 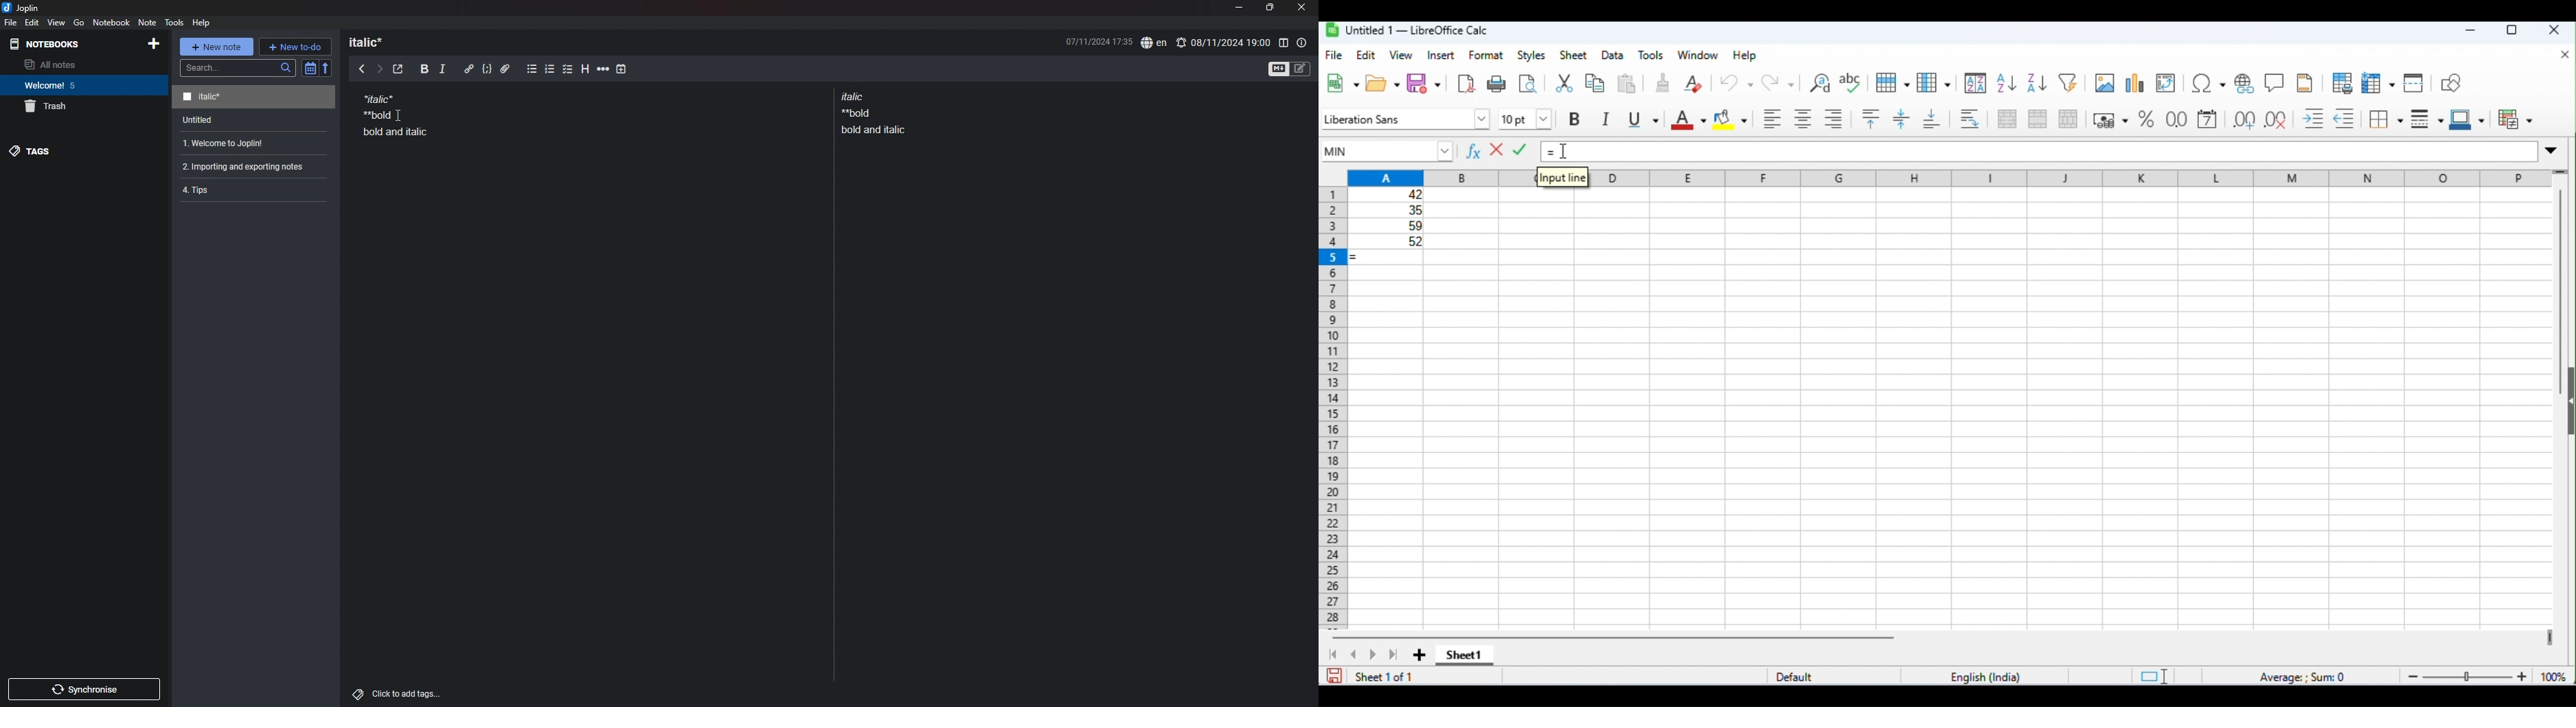 What do you see at coordinates (2166, 83) in the screenshot?
I see `insert or edit pivot table` at bounding box center [2166, 83].